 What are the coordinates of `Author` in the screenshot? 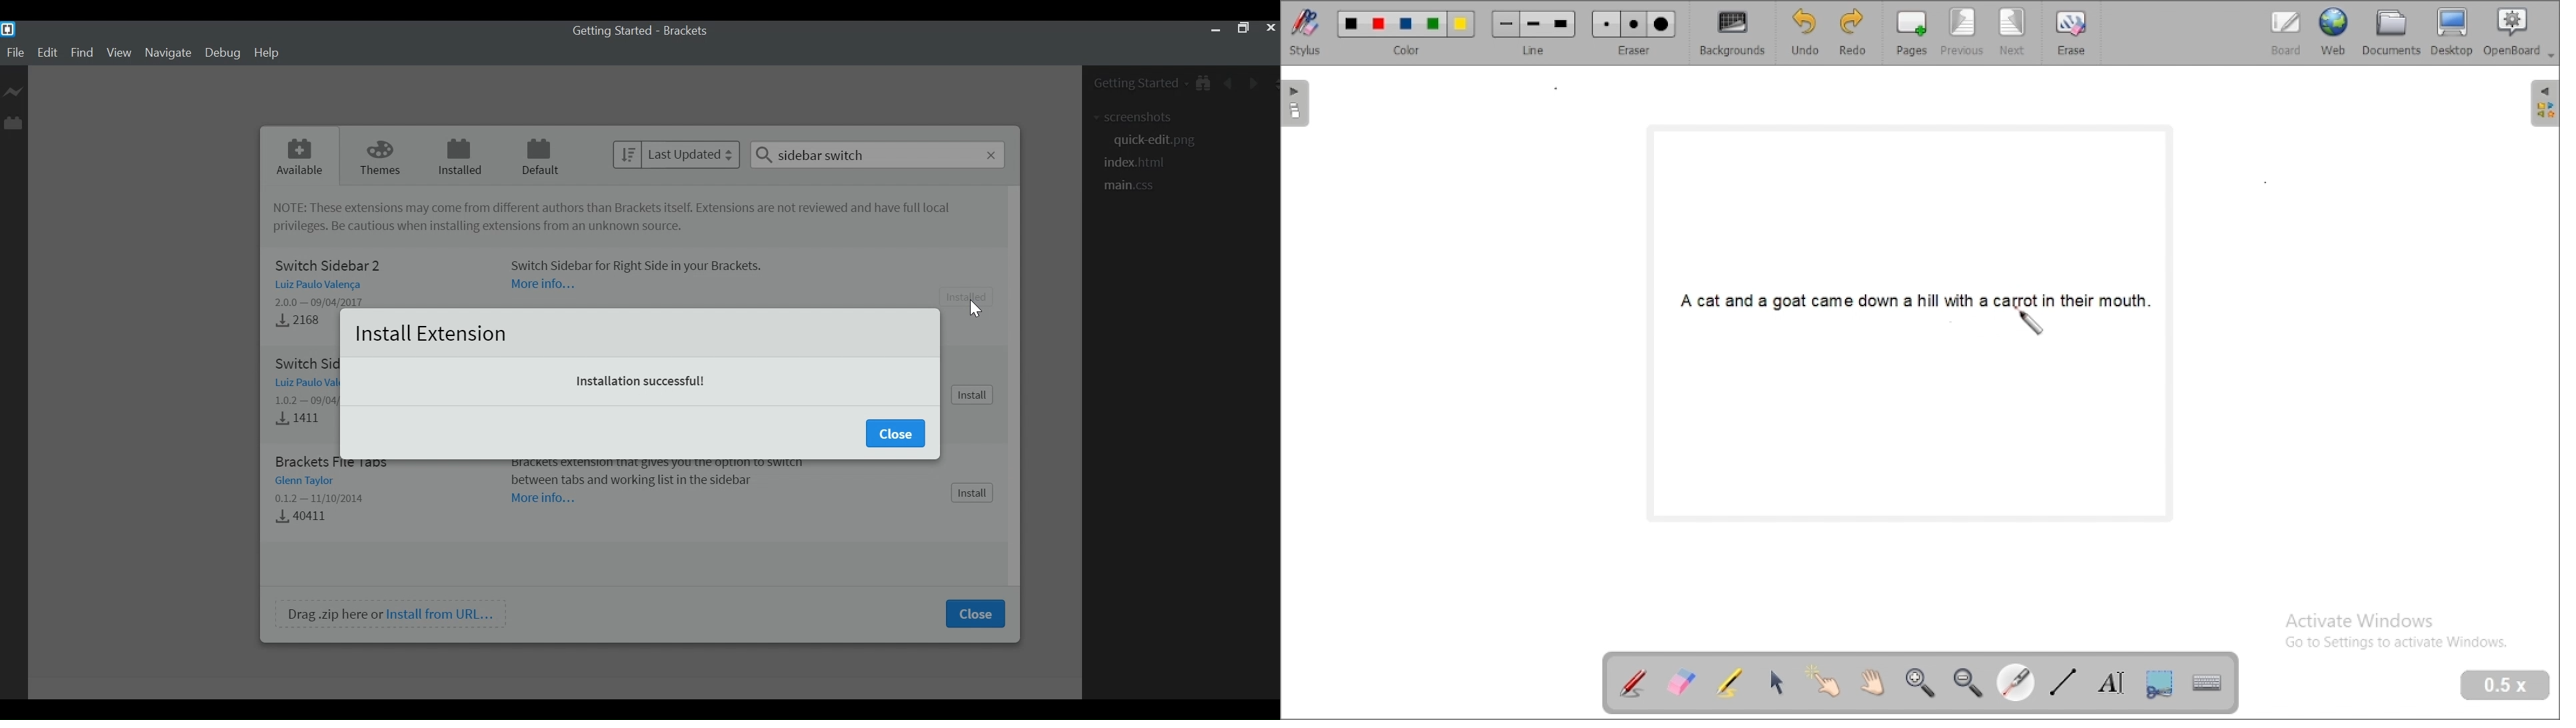 It's located at (325, 285).